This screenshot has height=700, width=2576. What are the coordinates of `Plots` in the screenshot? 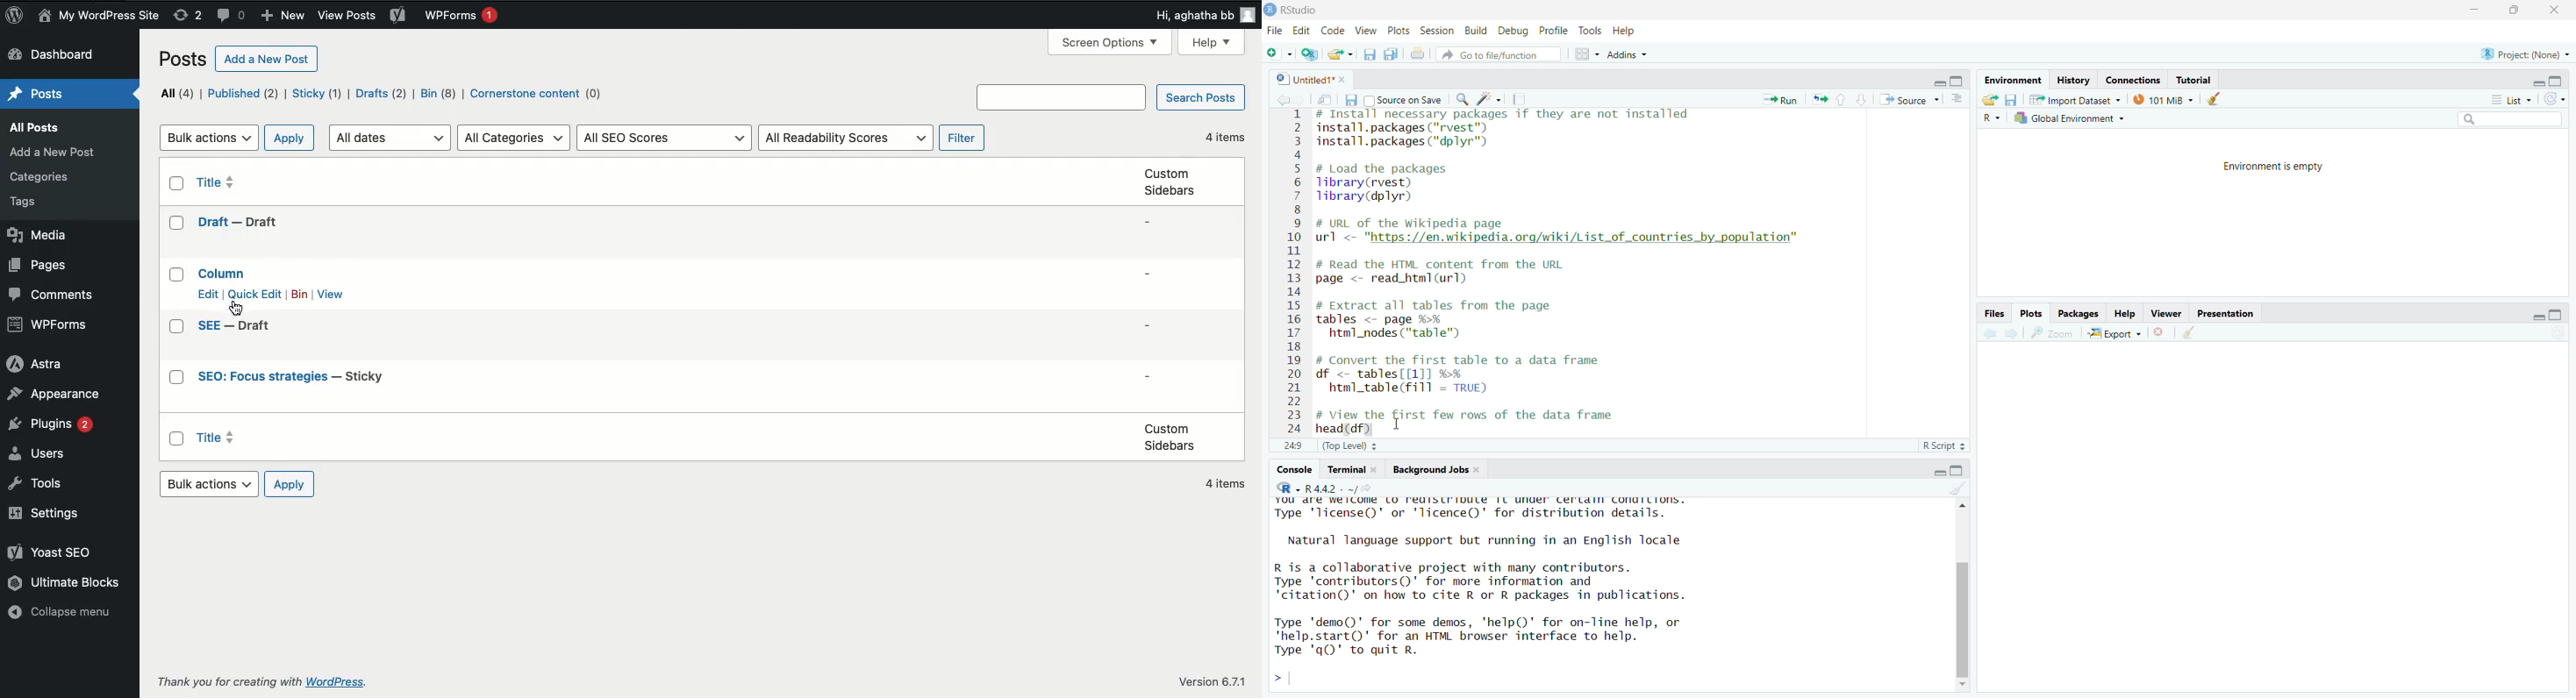 It's located at (2031, 313).